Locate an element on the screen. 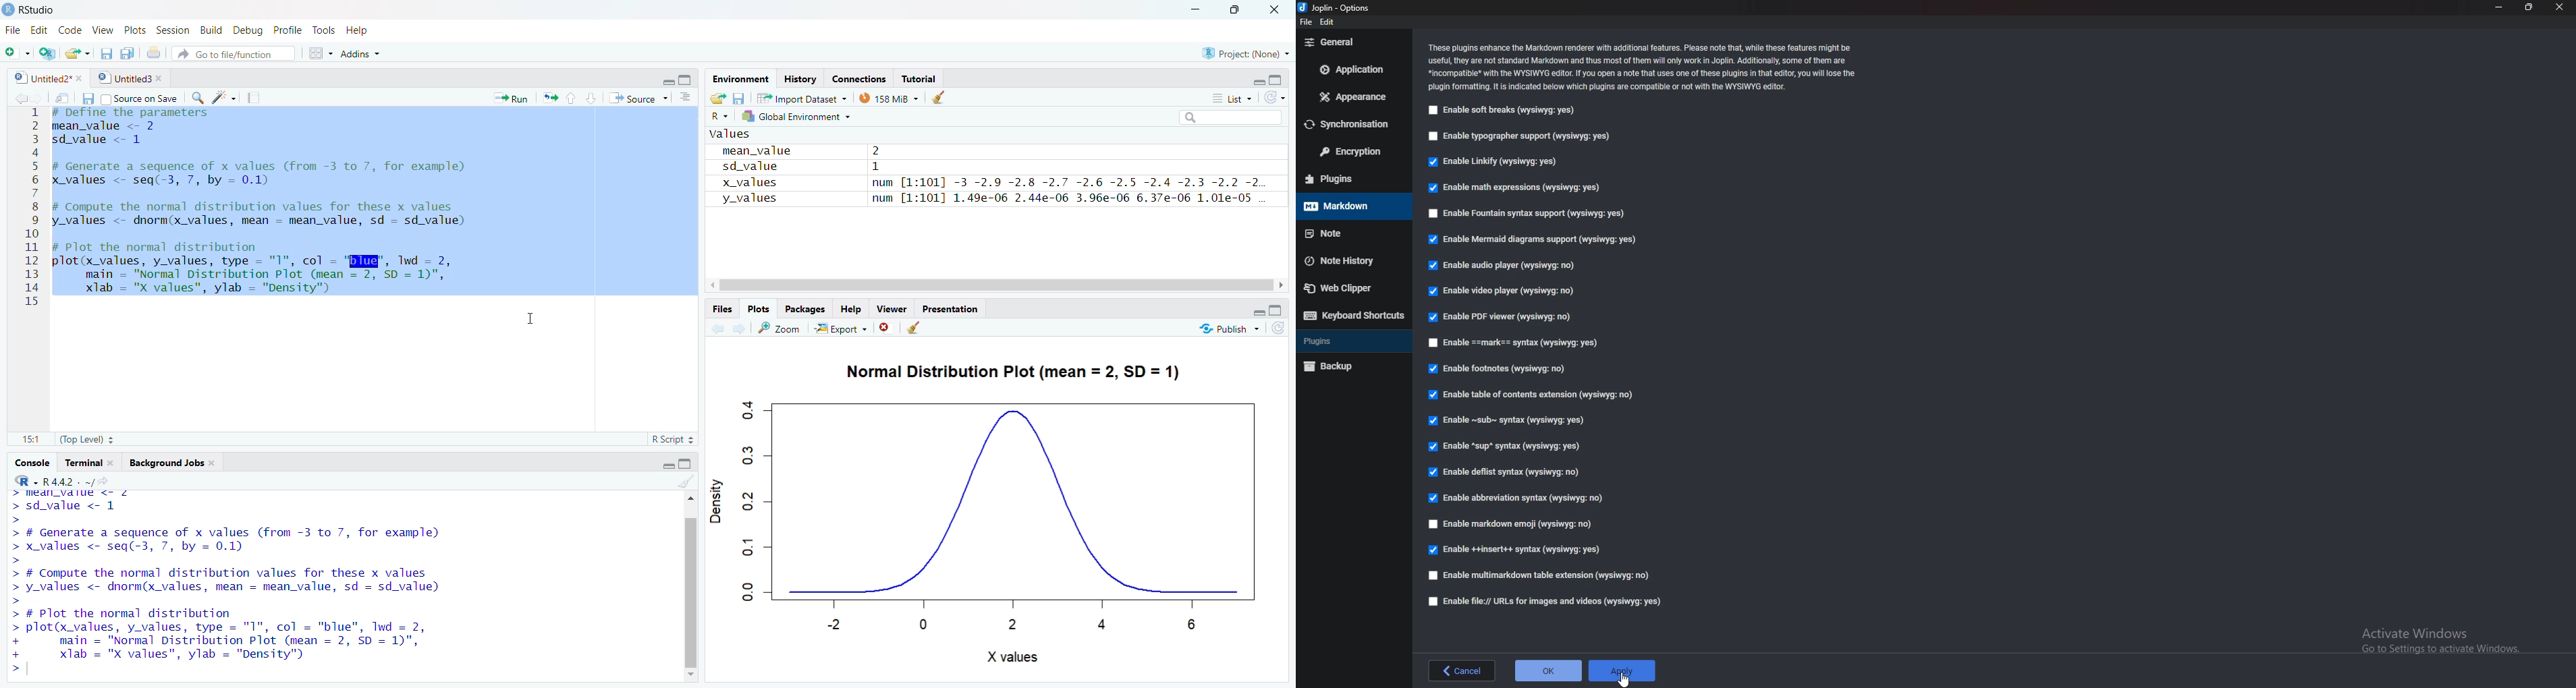  open file is located at coordinates (75, 52).